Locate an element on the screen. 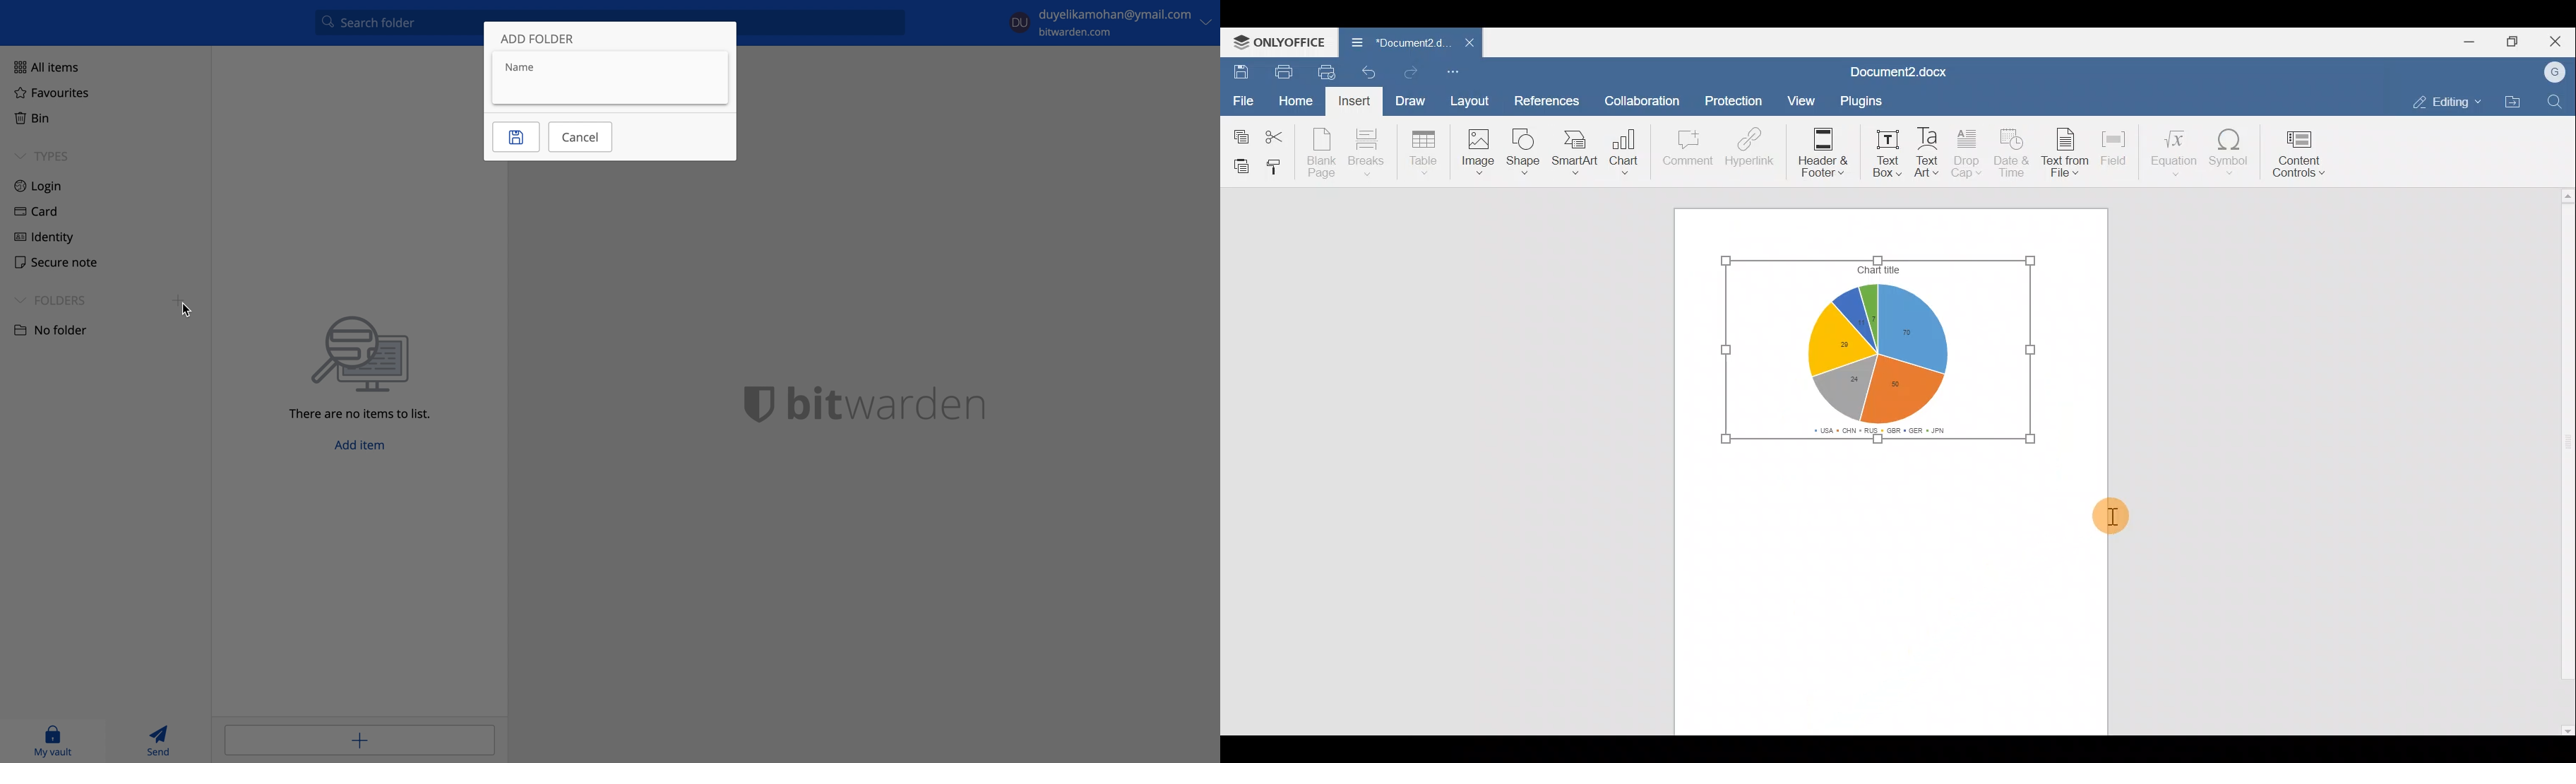  send is located at coordinates (161, 740).